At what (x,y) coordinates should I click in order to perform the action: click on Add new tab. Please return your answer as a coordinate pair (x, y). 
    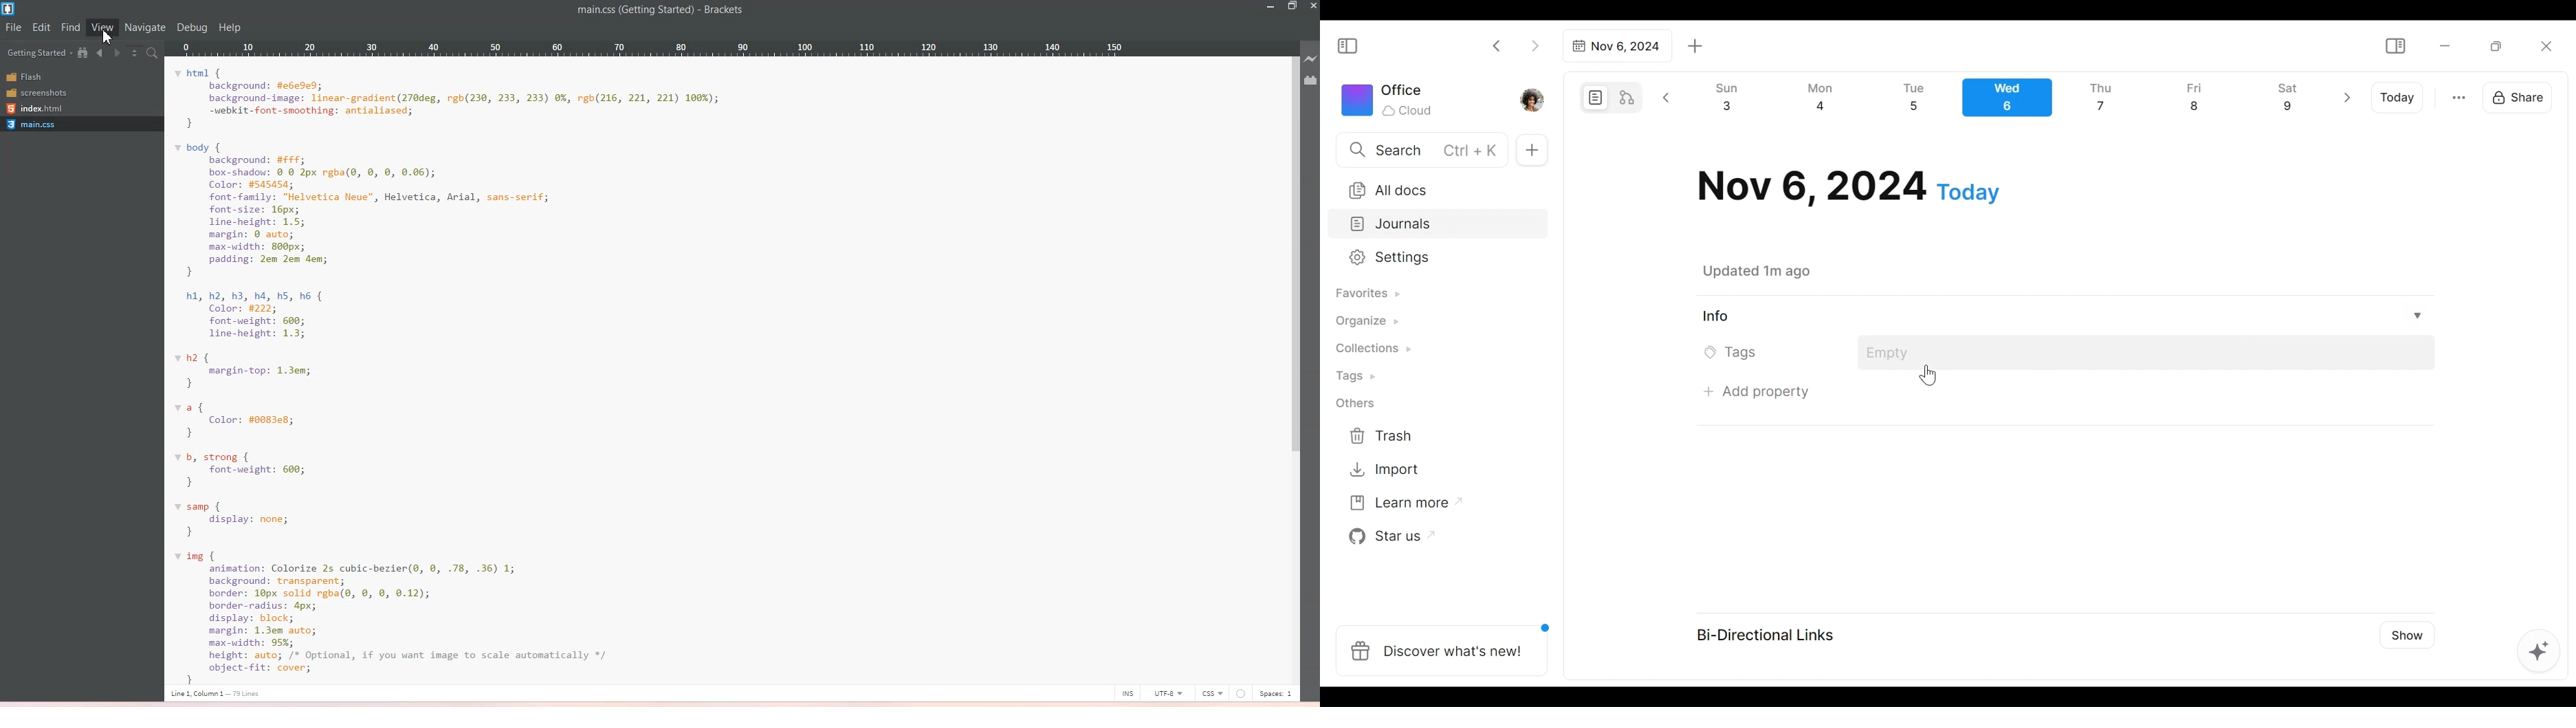
    Looking at the image, I should click on (1696, 46).